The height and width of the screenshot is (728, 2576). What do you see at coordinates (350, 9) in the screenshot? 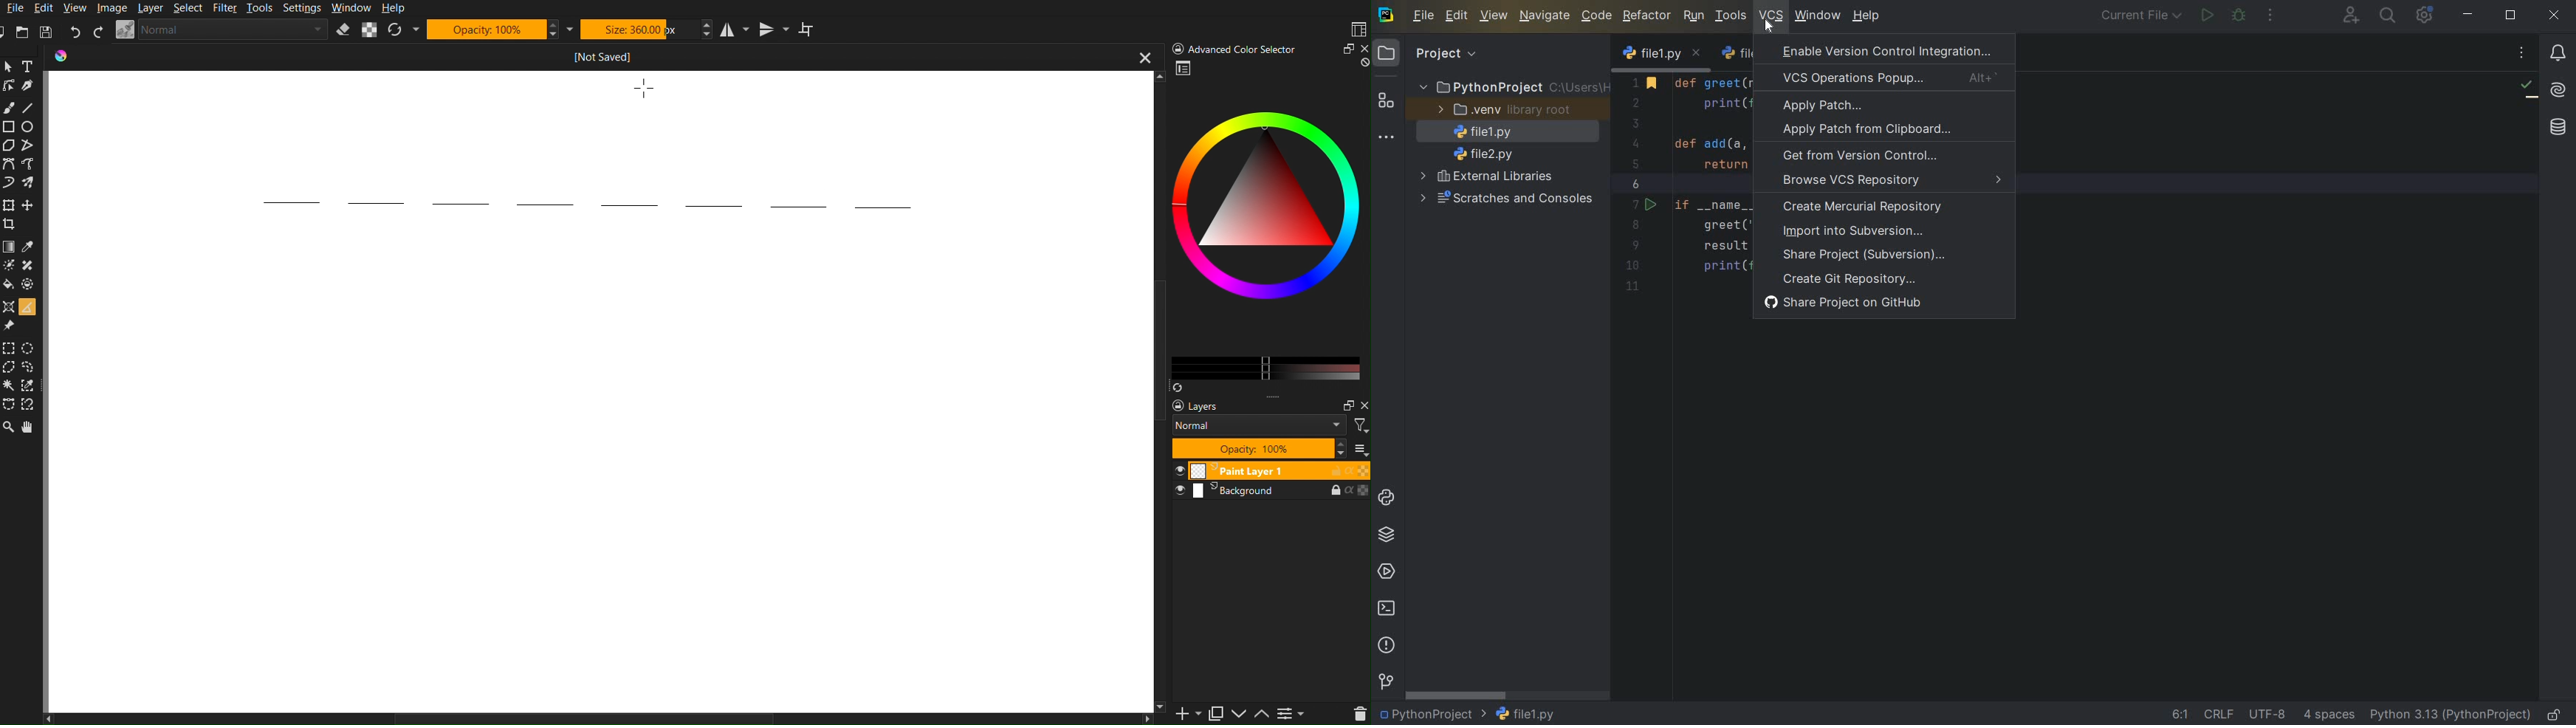
I see `Window` at bounding box center [350, 9].